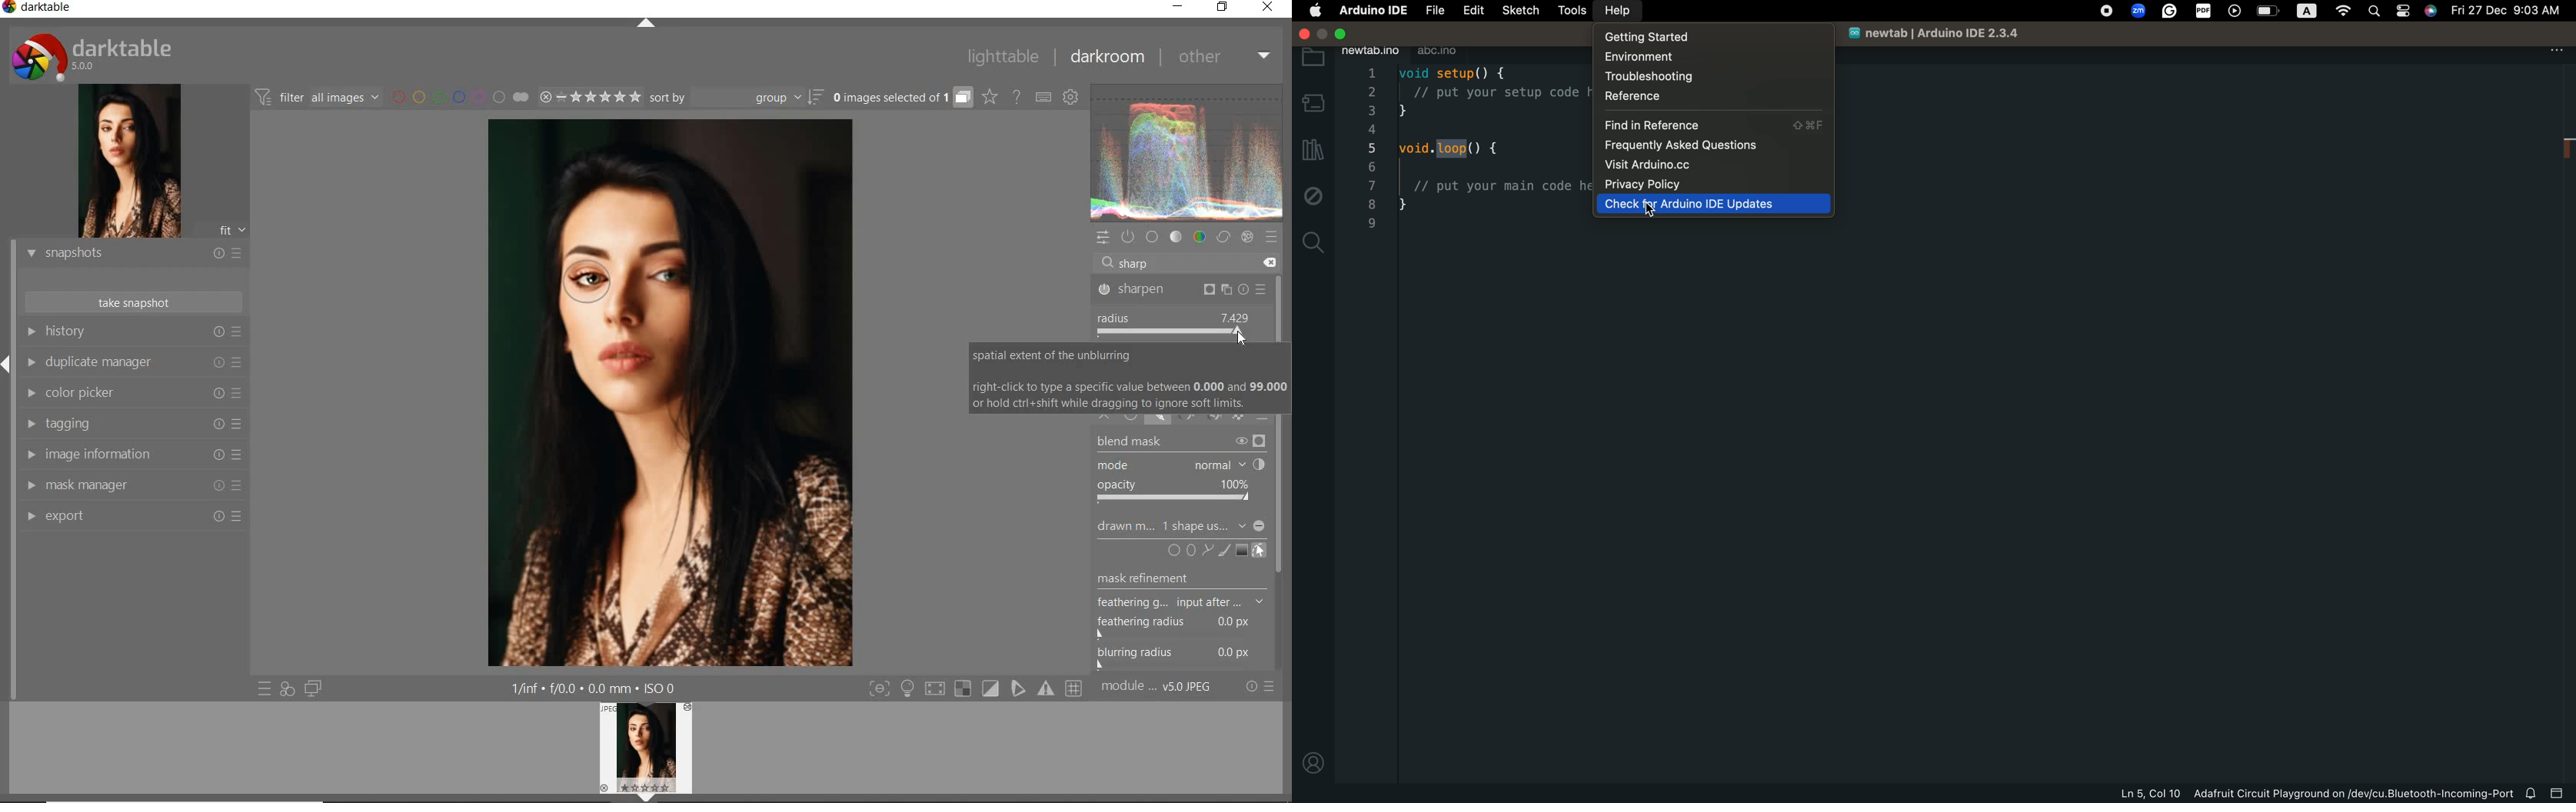 The height and width of the screenshot is (812, 2576). I want to click on dropdown, so click(1242, 525).